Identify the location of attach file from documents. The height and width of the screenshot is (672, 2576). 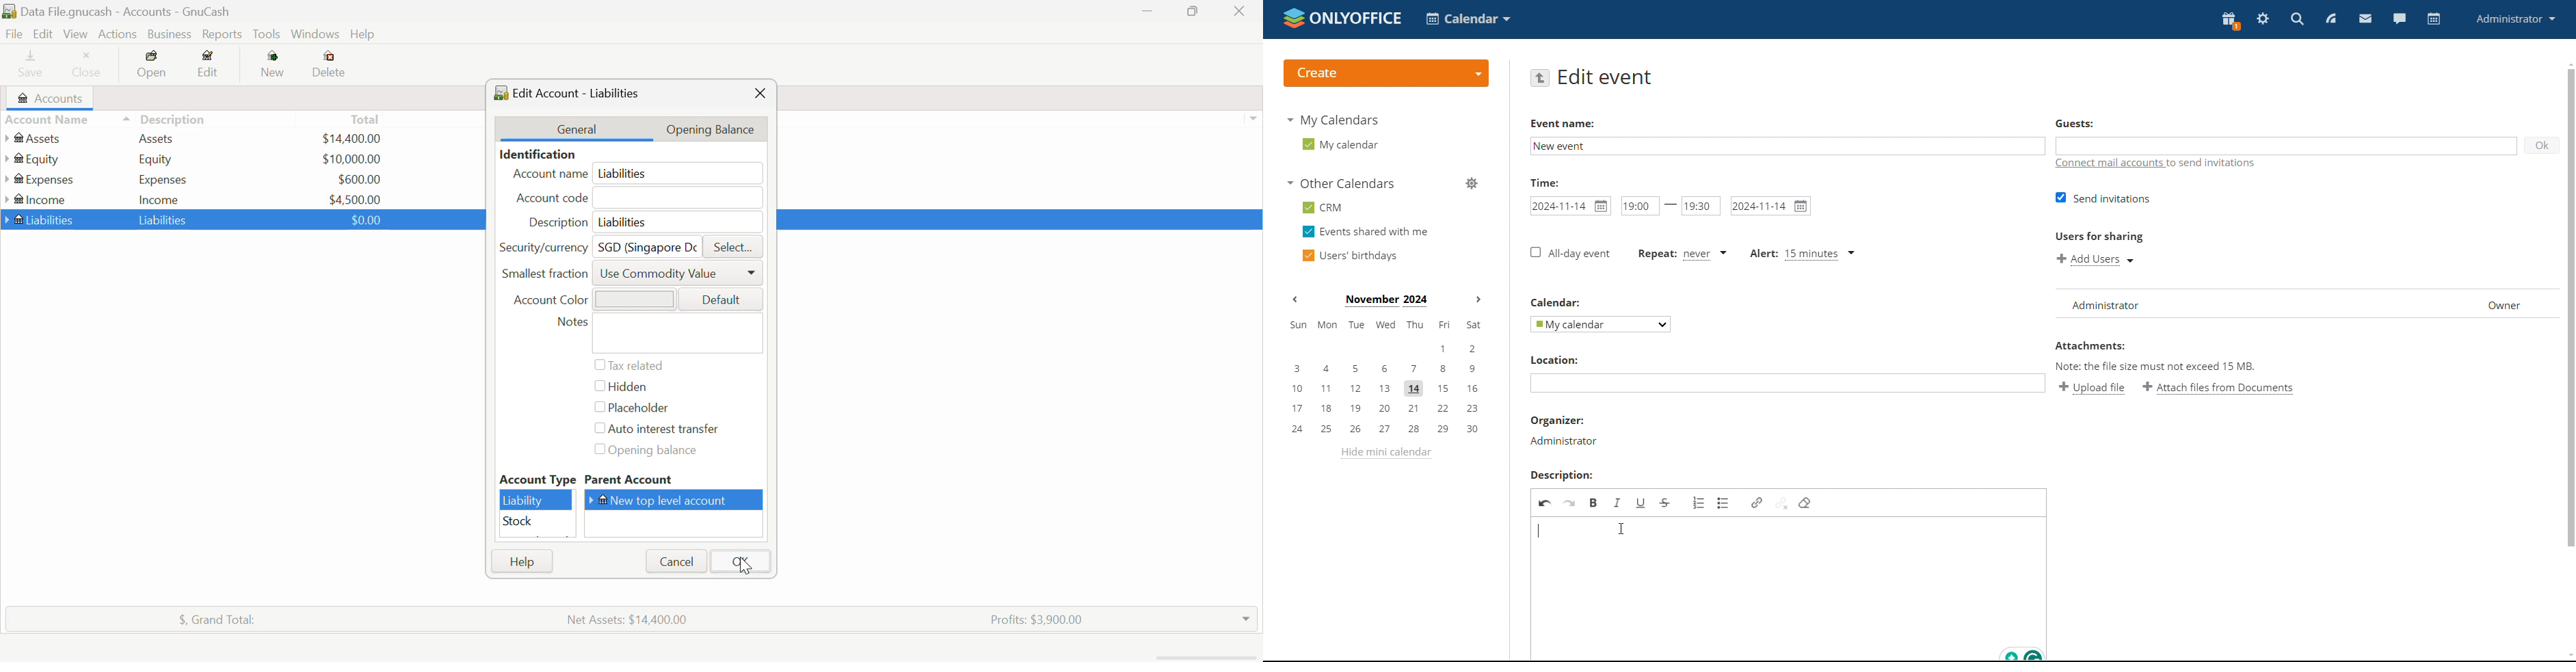
(2217, 388).